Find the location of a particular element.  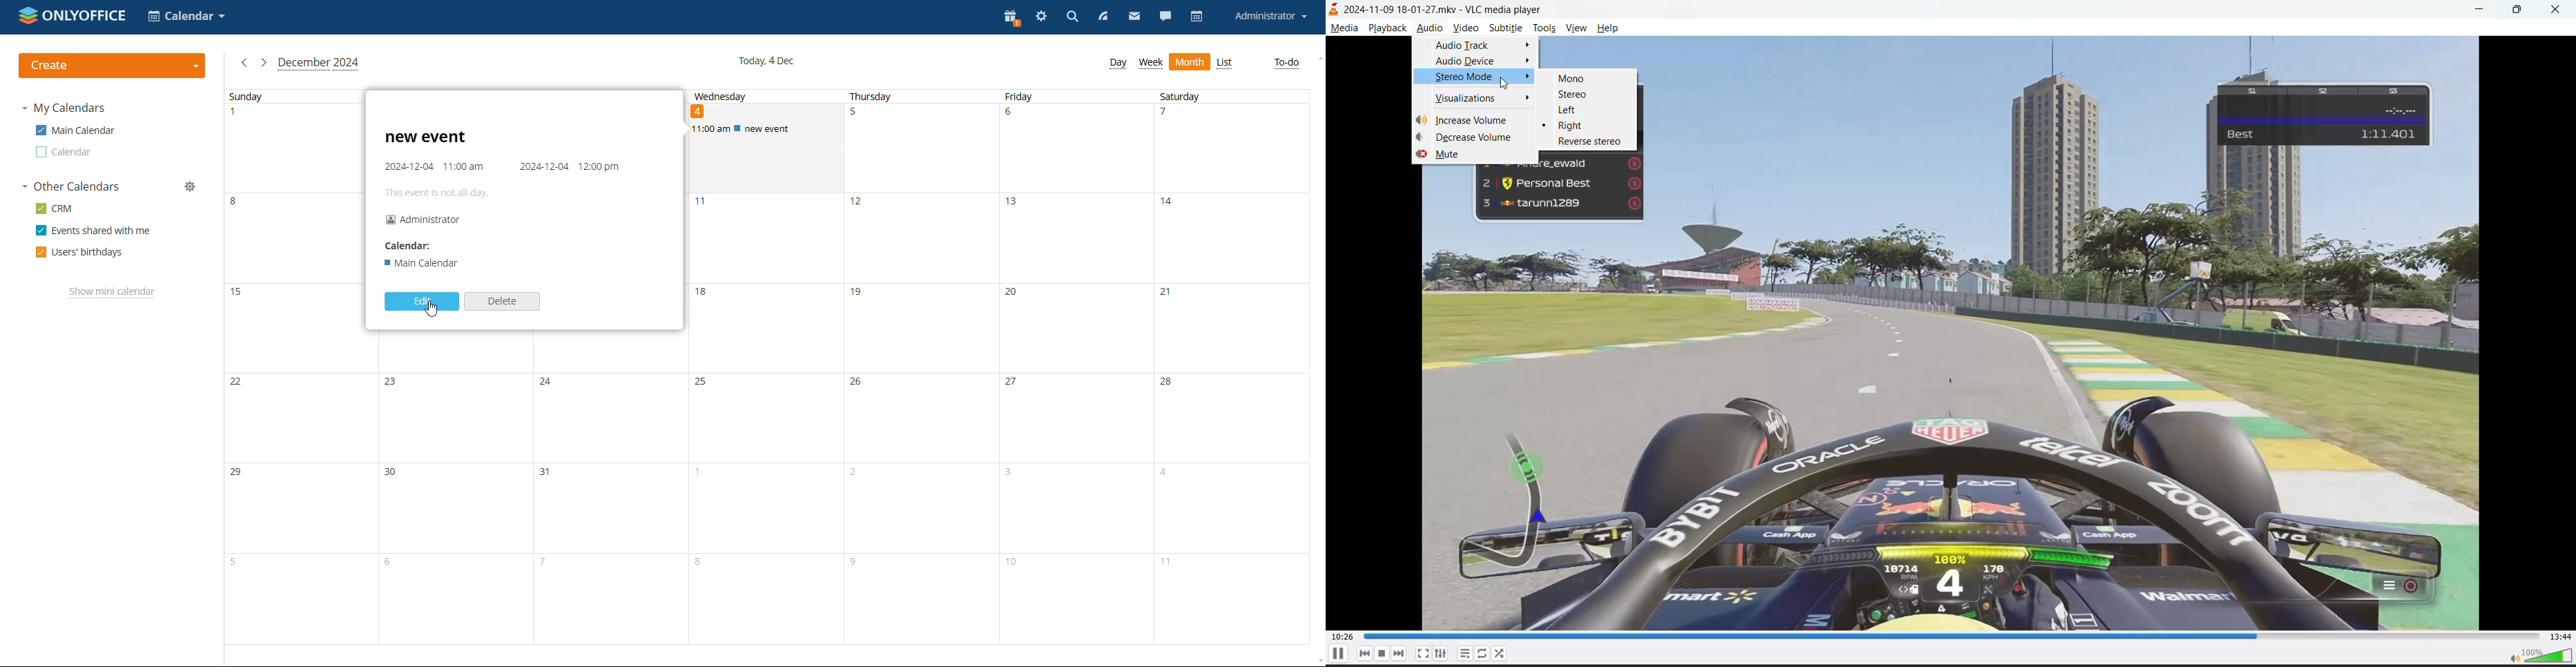

left is located at coordinates (1568, 111).